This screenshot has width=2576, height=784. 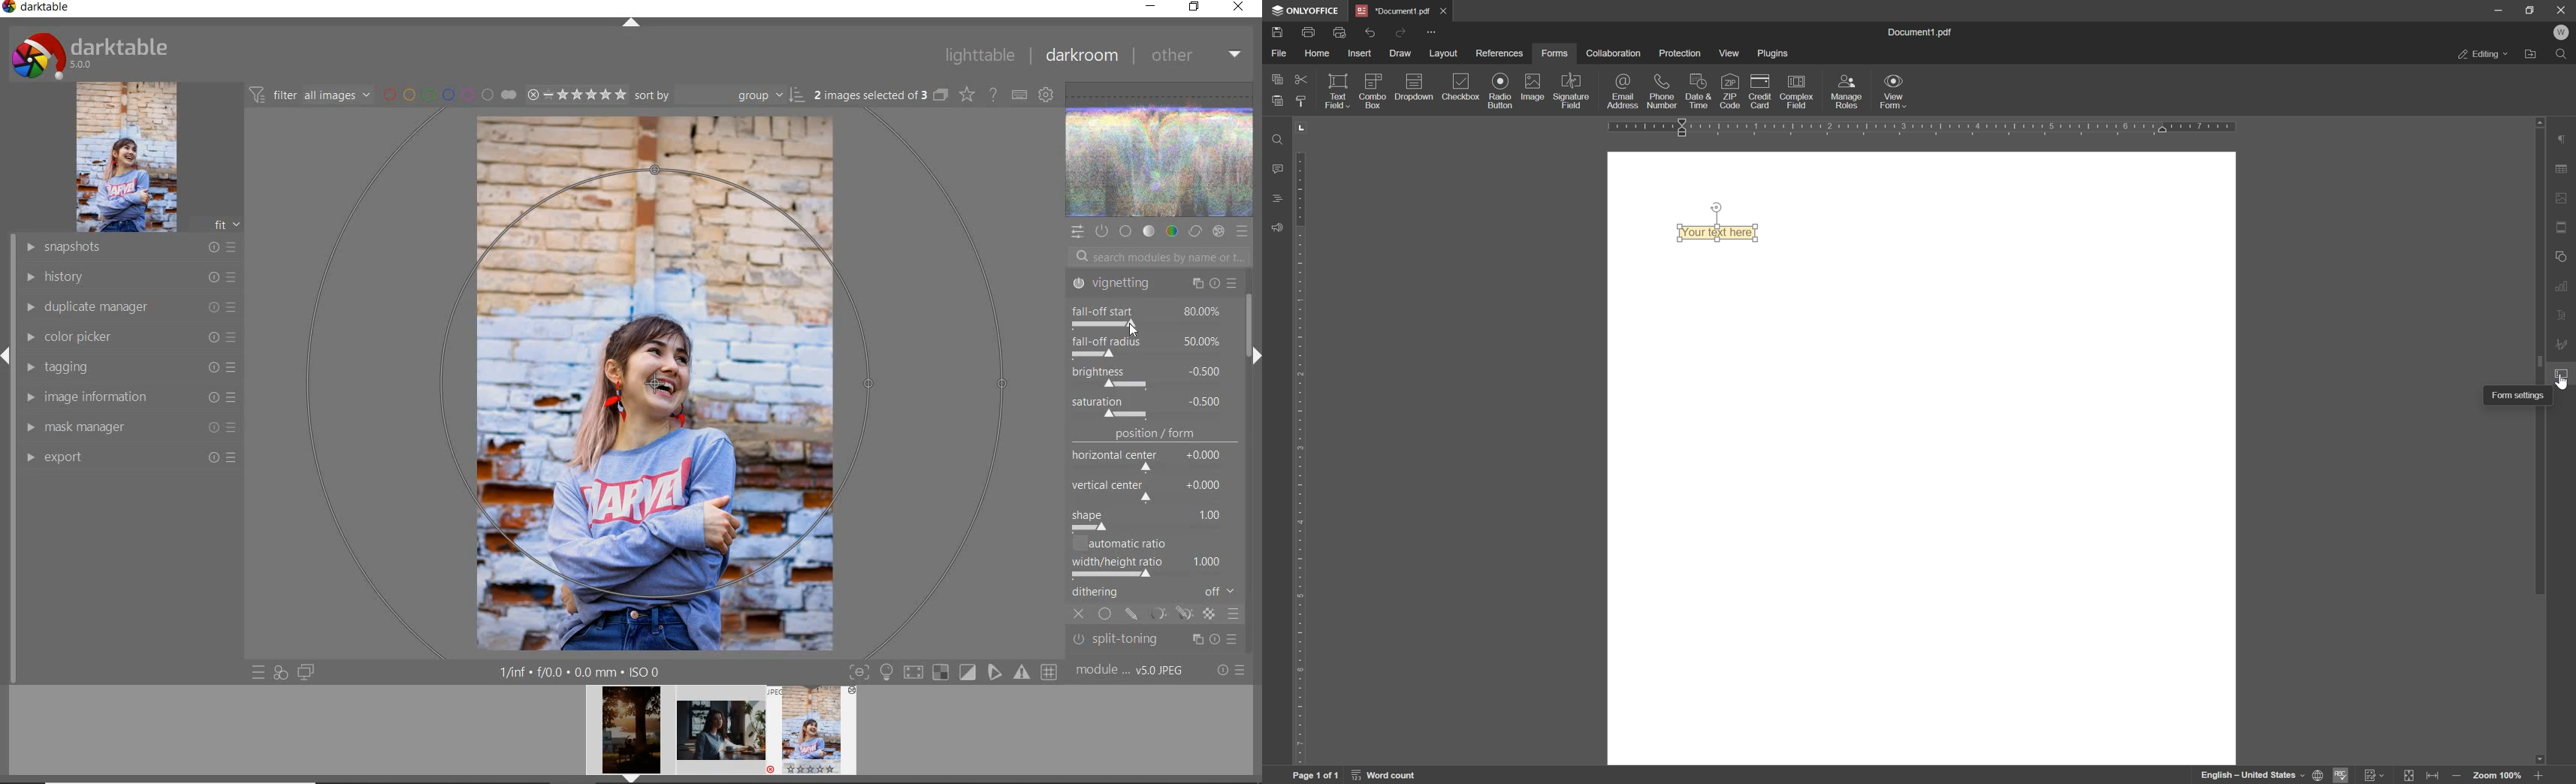 What do you see at coordinates (1152, 644) in the screenshot?
I see `lens correction` at bounding box center [1152, 644].